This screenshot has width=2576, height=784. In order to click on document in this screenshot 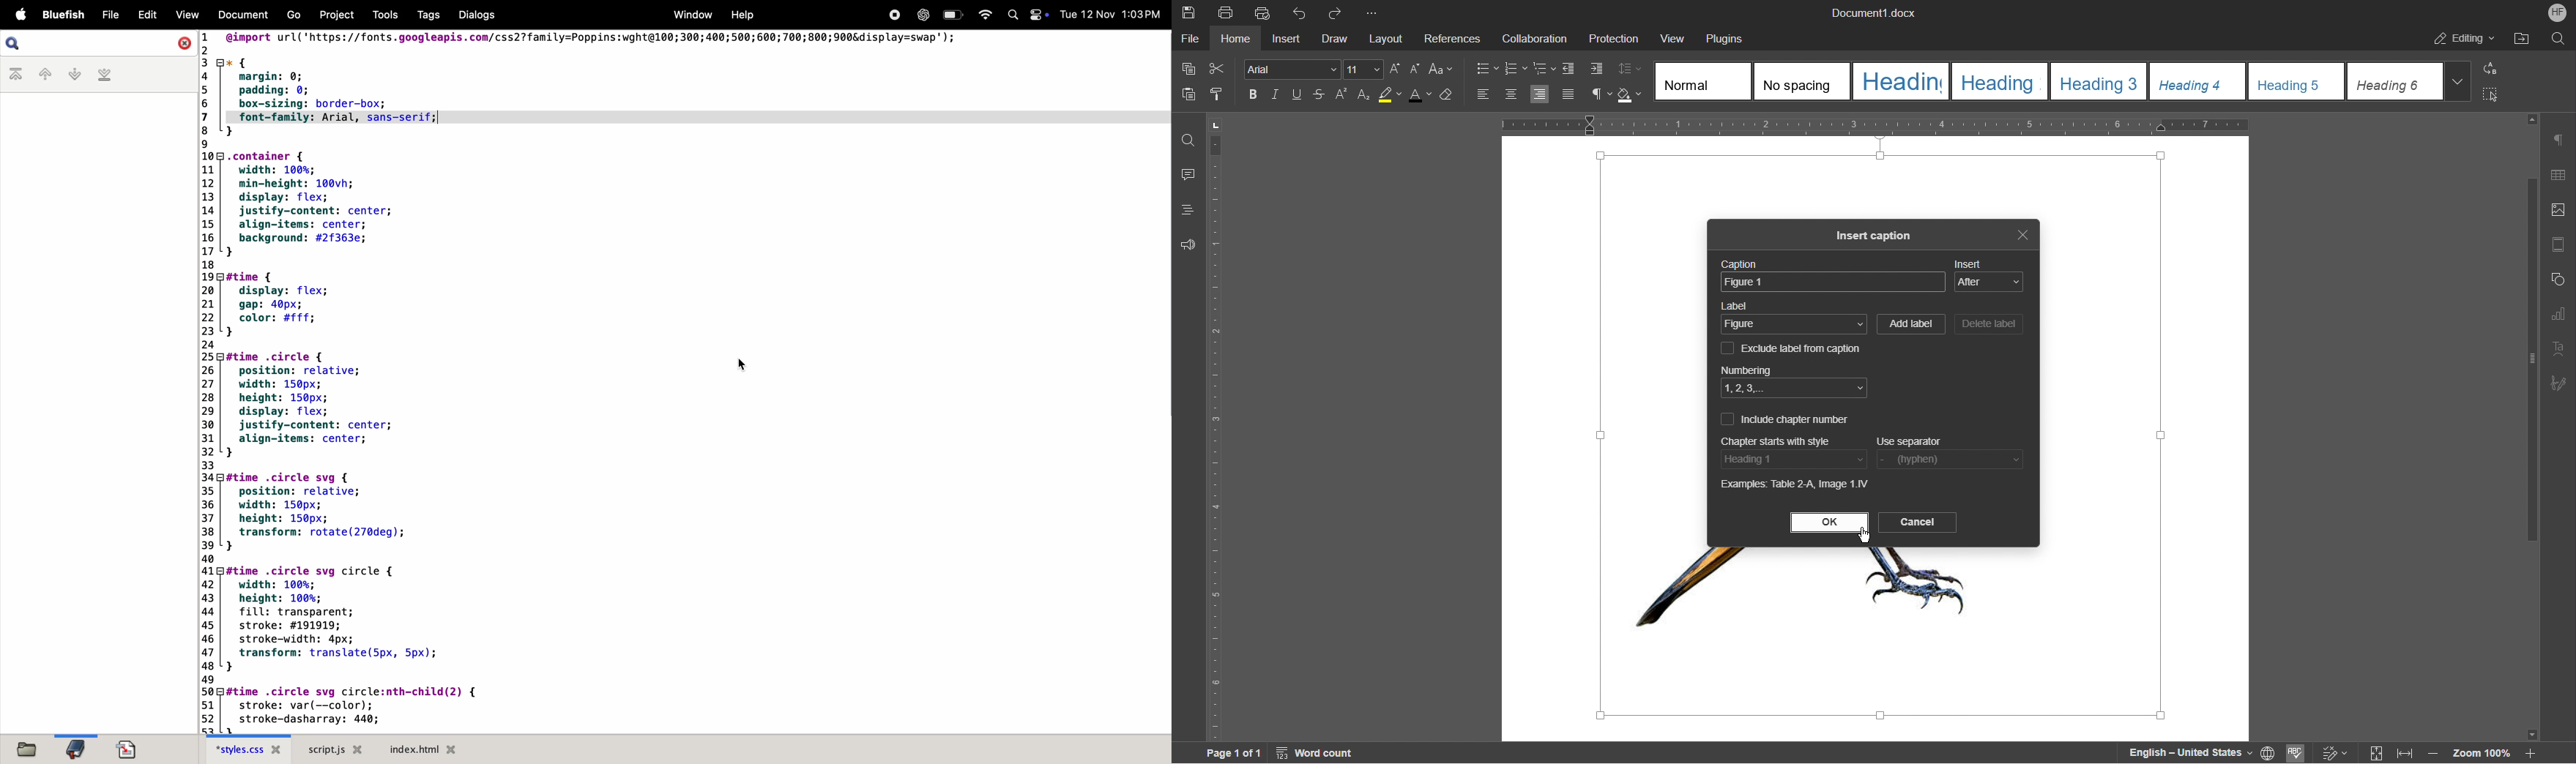, I will do `click(238, 15)`.